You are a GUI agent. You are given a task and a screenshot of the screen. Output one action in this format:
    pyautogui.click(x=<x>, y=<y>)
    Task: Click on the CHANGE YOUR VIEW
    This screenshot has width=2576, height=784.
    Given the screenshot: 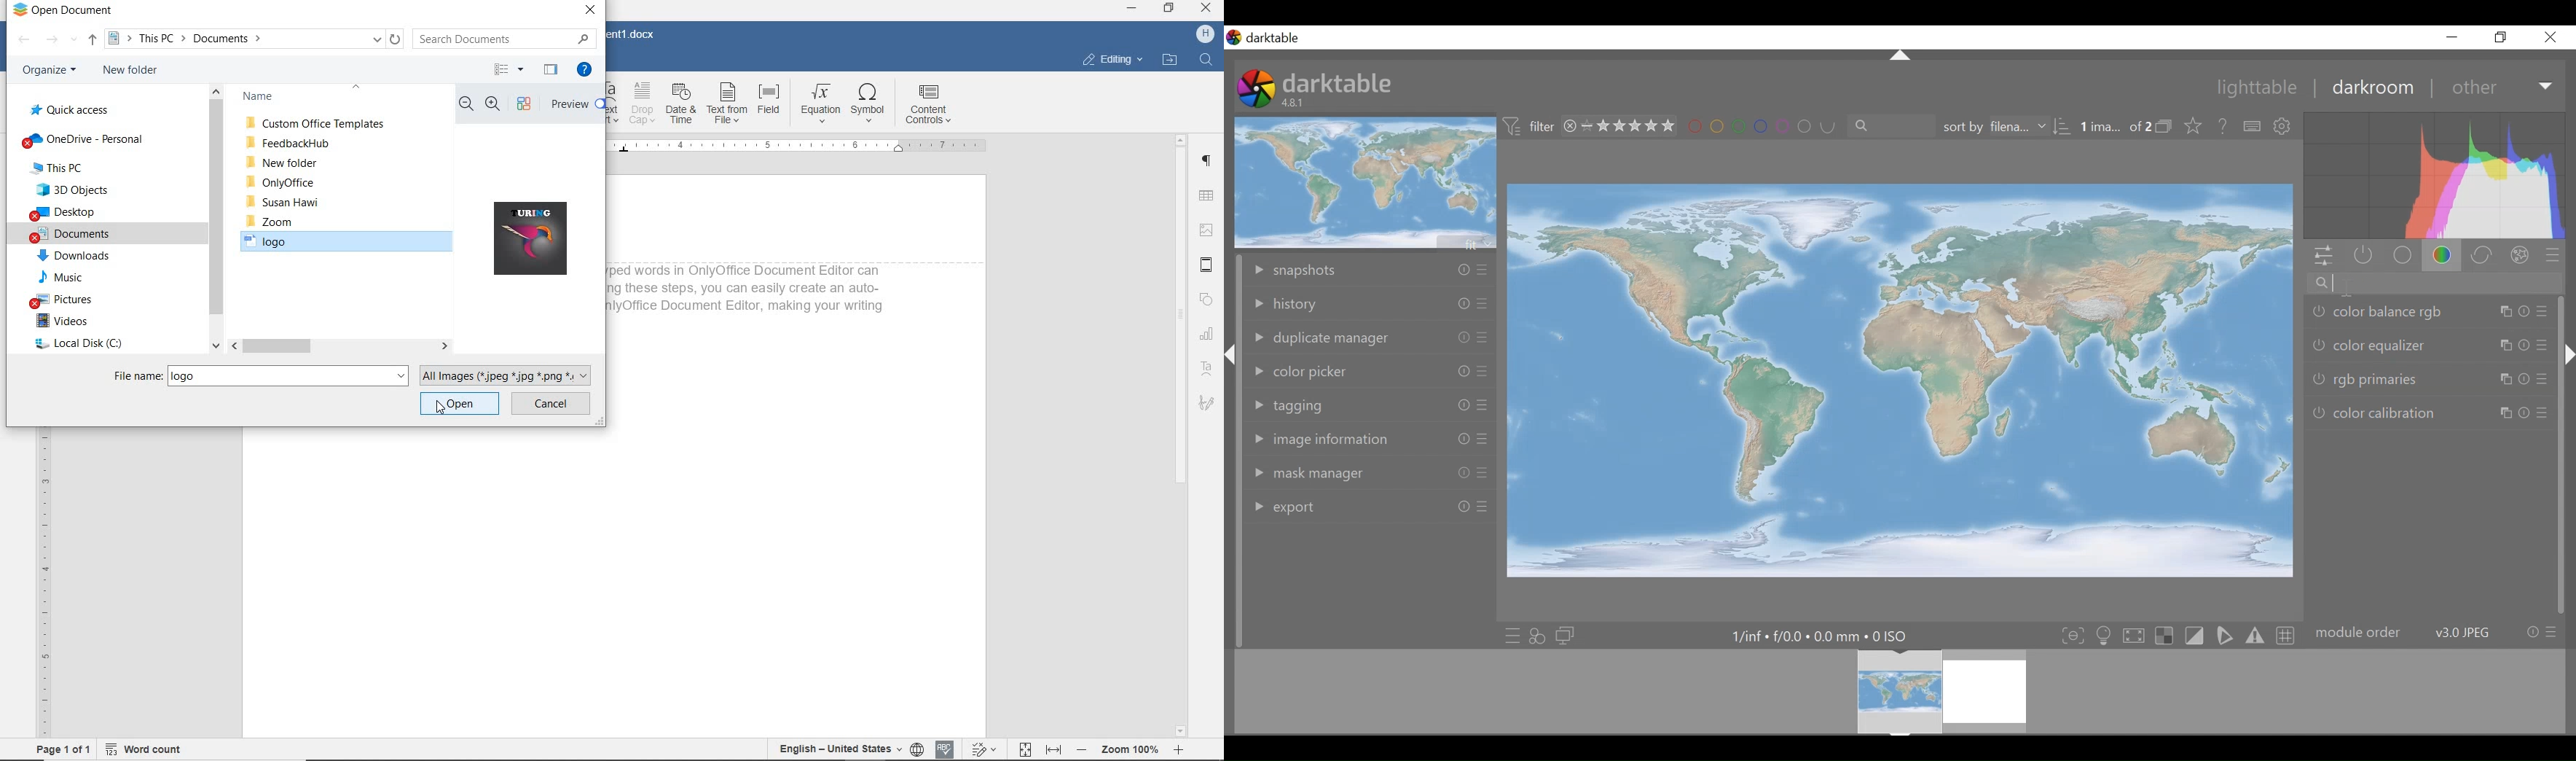 What is the action you would take?
    pyautogui.click(x=510, y=69)
    